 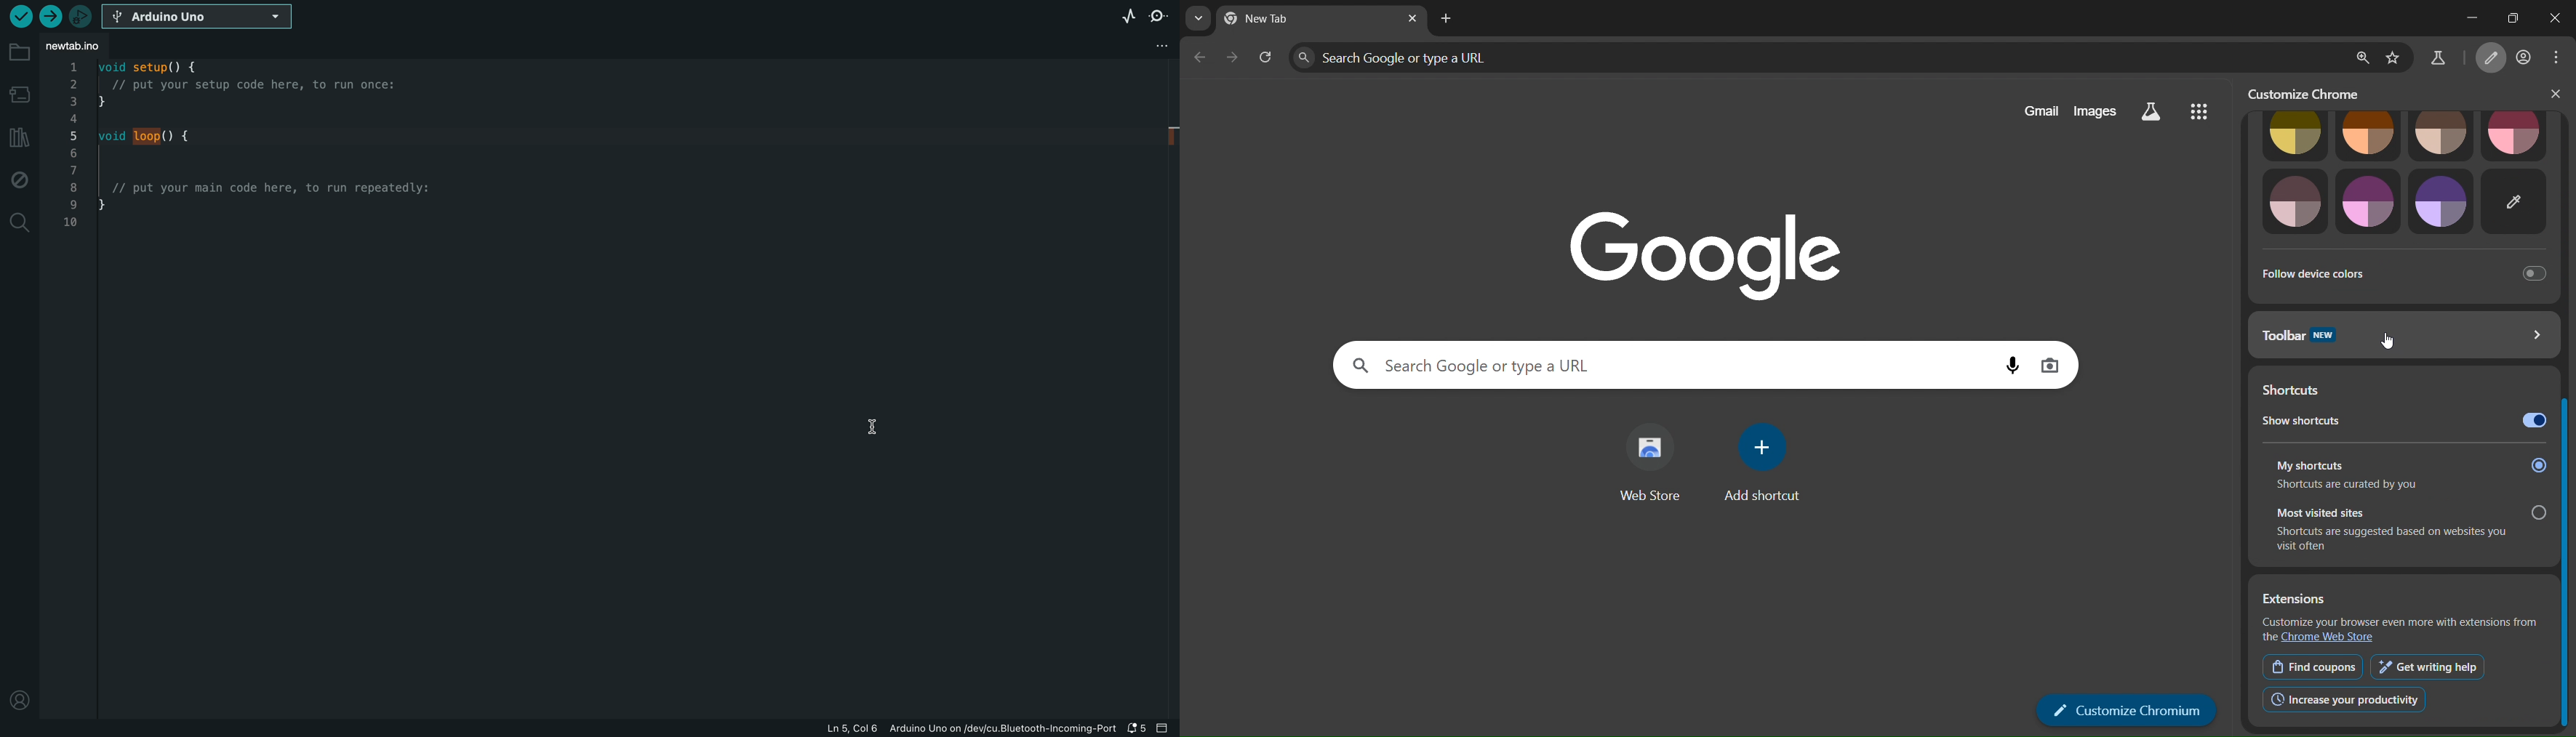 I want to click on theme, so click(x=2442, y=134).